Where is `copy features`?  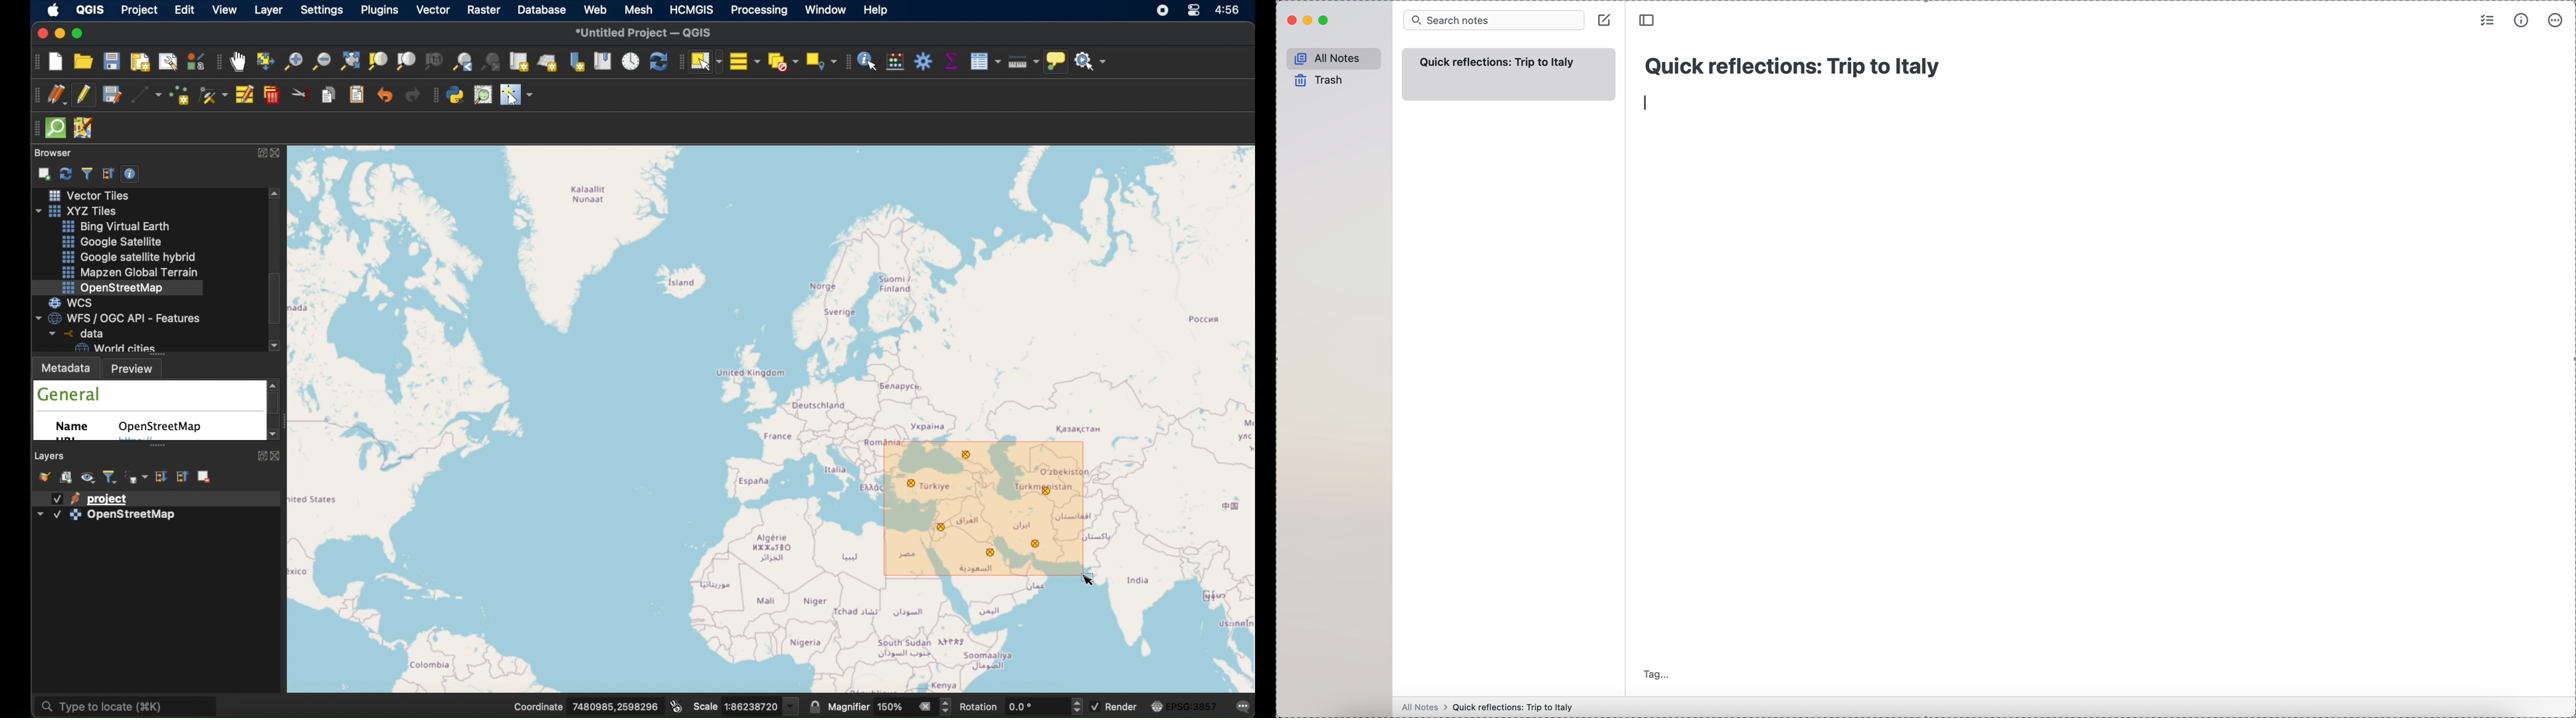
copy features is located at coordinates (330, 96).